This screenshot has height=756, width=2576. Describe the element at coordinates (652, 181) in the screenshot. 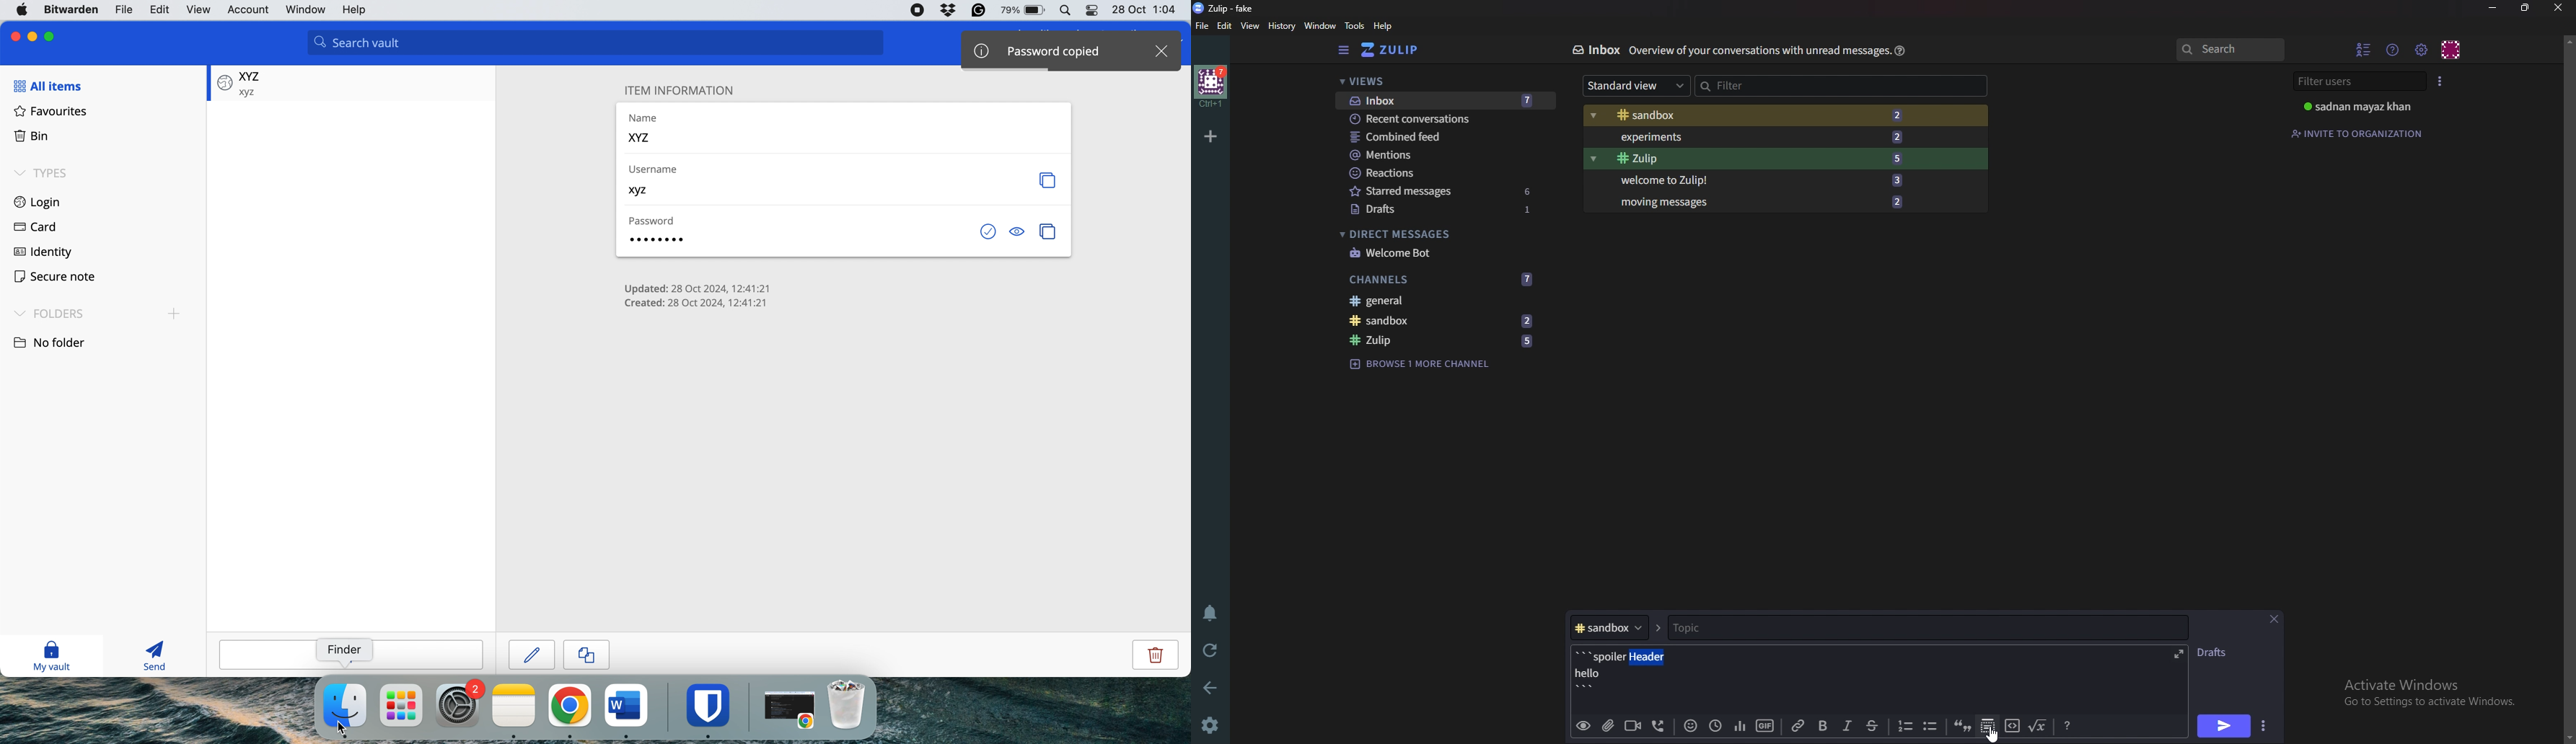

I see `username` at that location.